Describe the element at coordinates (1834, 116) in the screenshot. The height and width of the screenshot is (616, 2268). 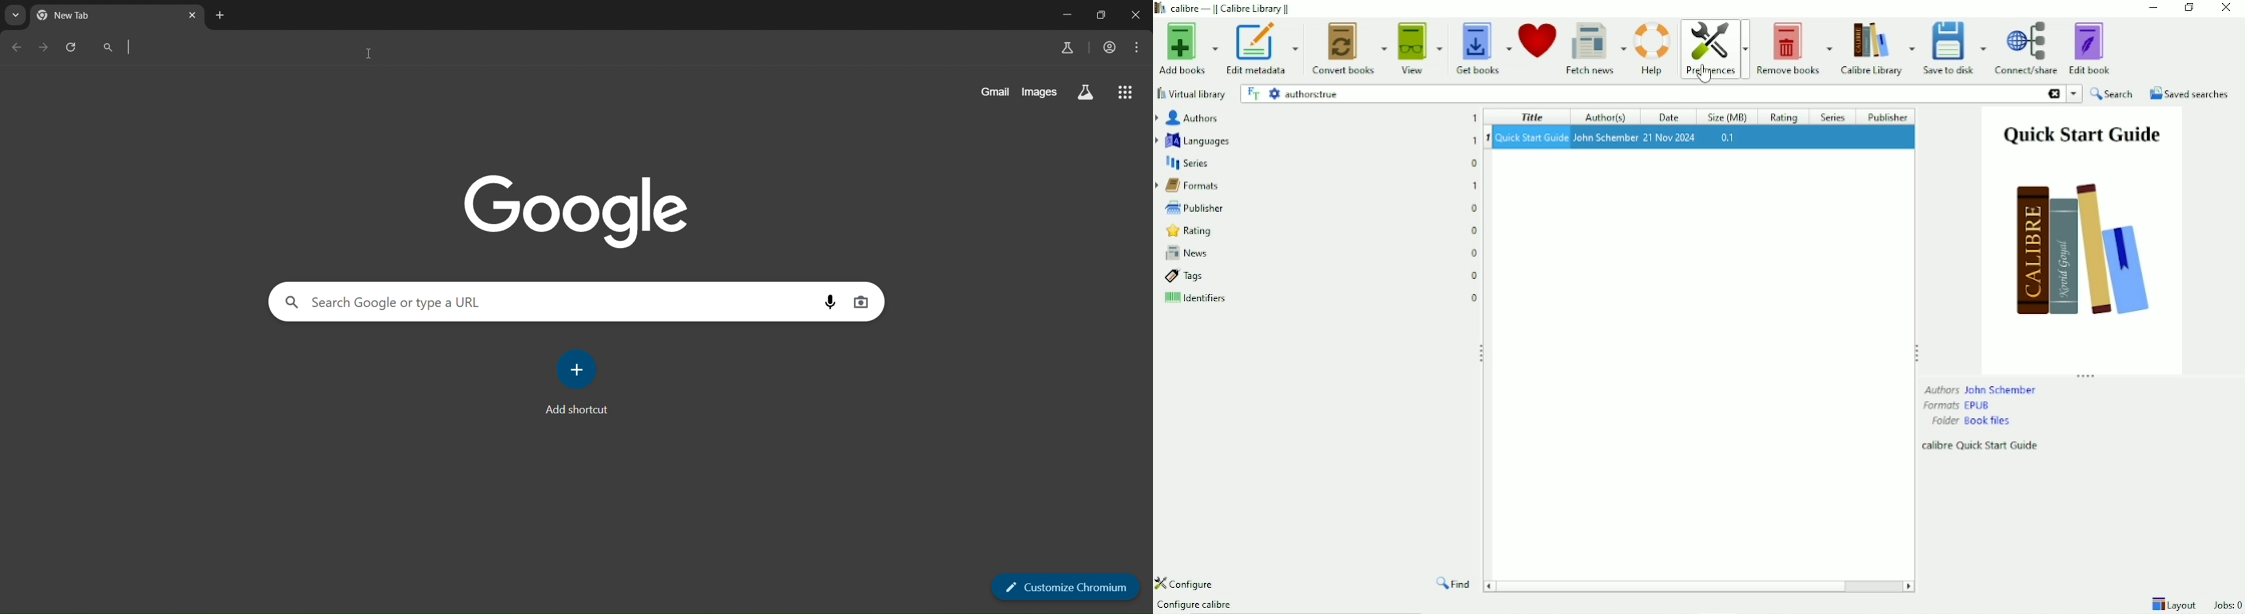
I see `Series` at that location.